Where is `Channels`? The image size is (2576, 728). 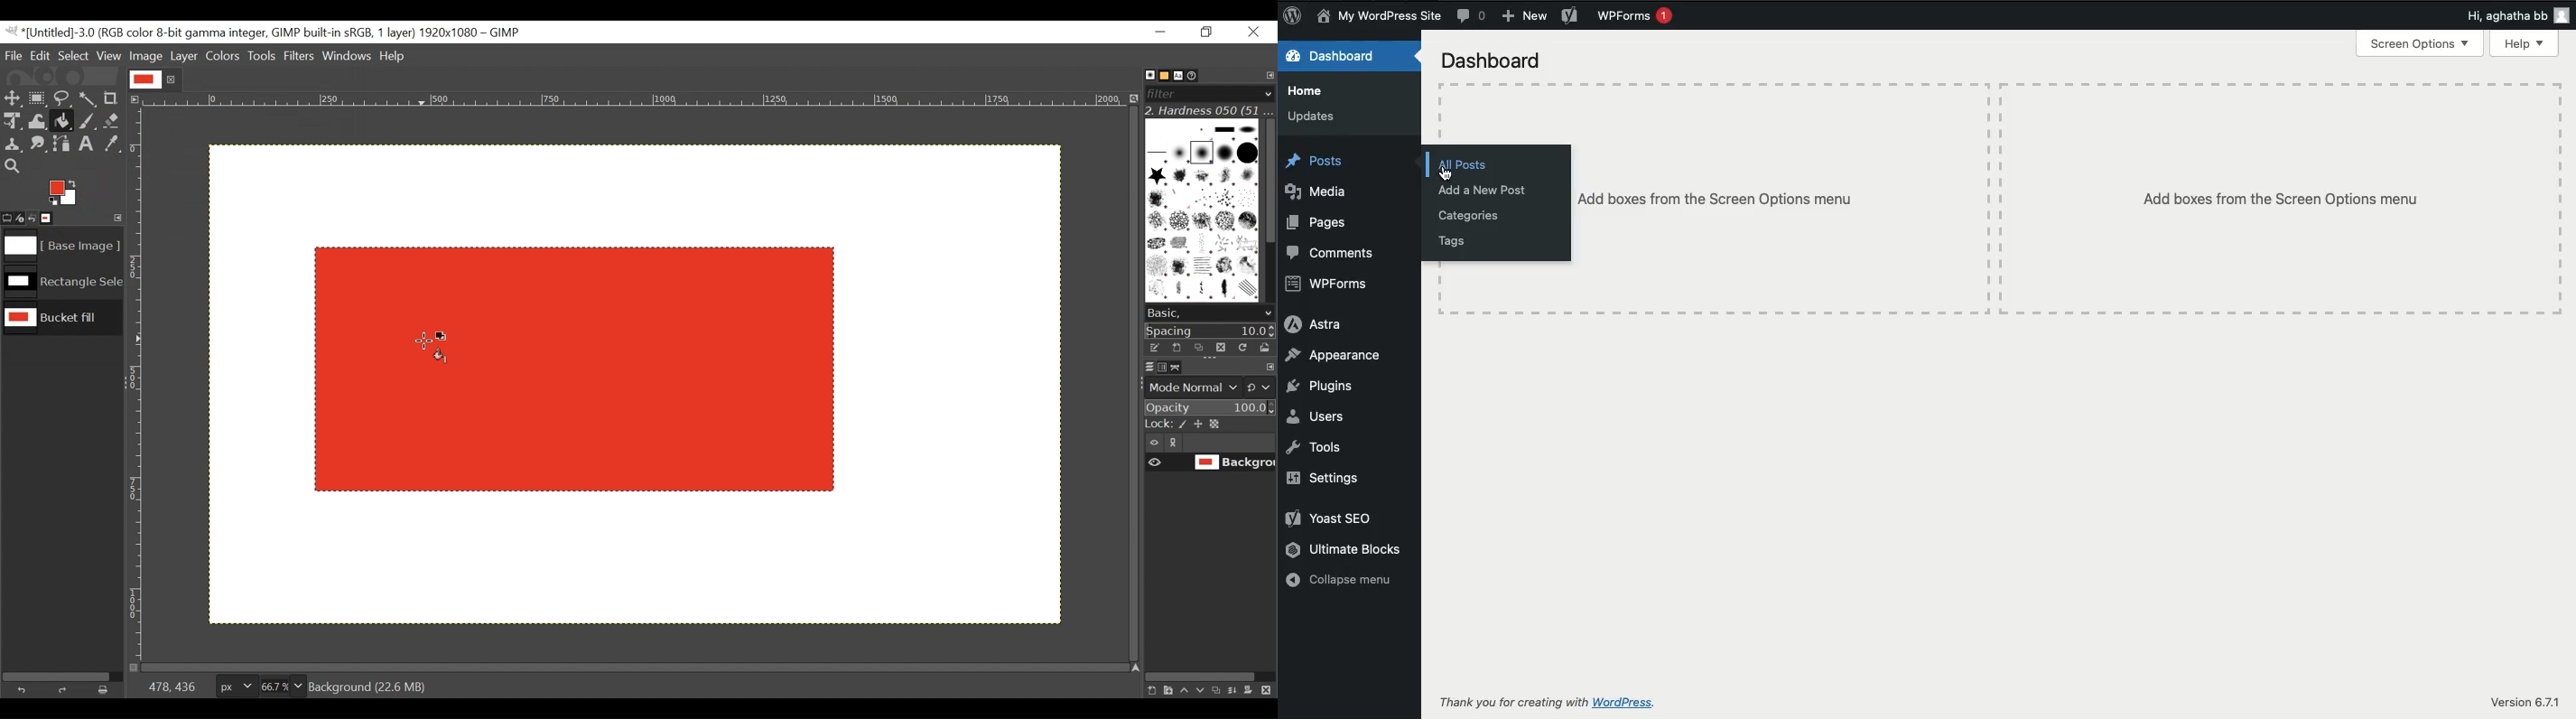
Channels is located at coordinates (1159, 366).